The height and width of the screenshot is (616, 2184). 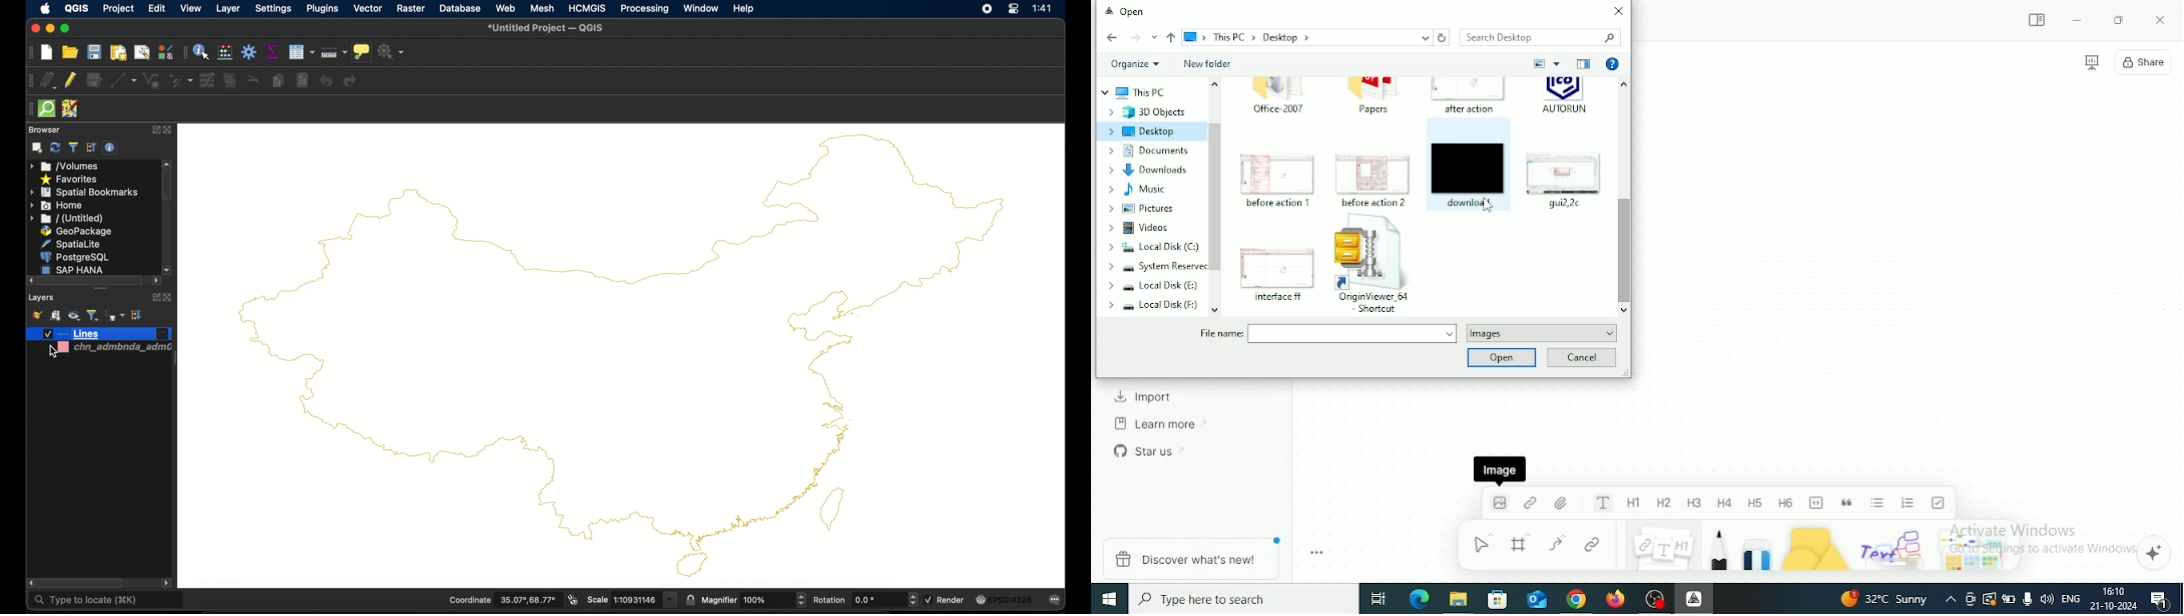 I want to click on before action 2, so click(x=1375, y=178).